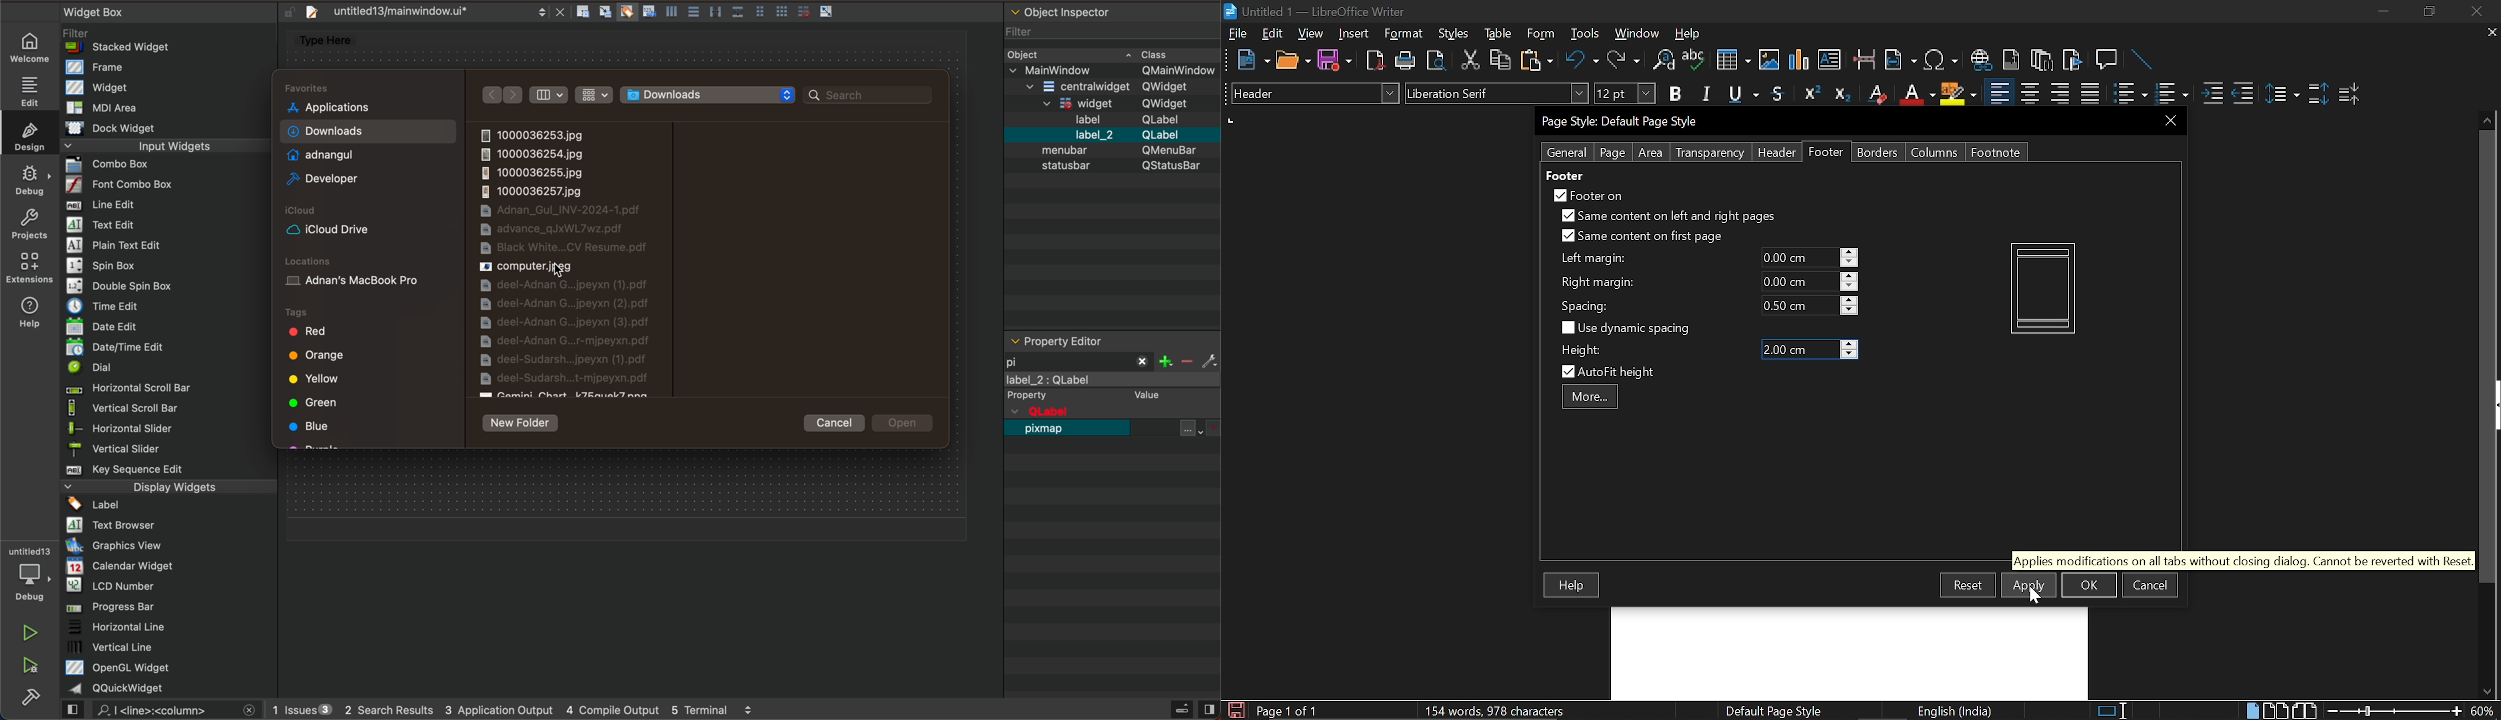 The image size is (2520, 728). What do you see at coordinates (1585, 34) in the screenshot?
I see `Tools` at bounding box center [1585, 34].